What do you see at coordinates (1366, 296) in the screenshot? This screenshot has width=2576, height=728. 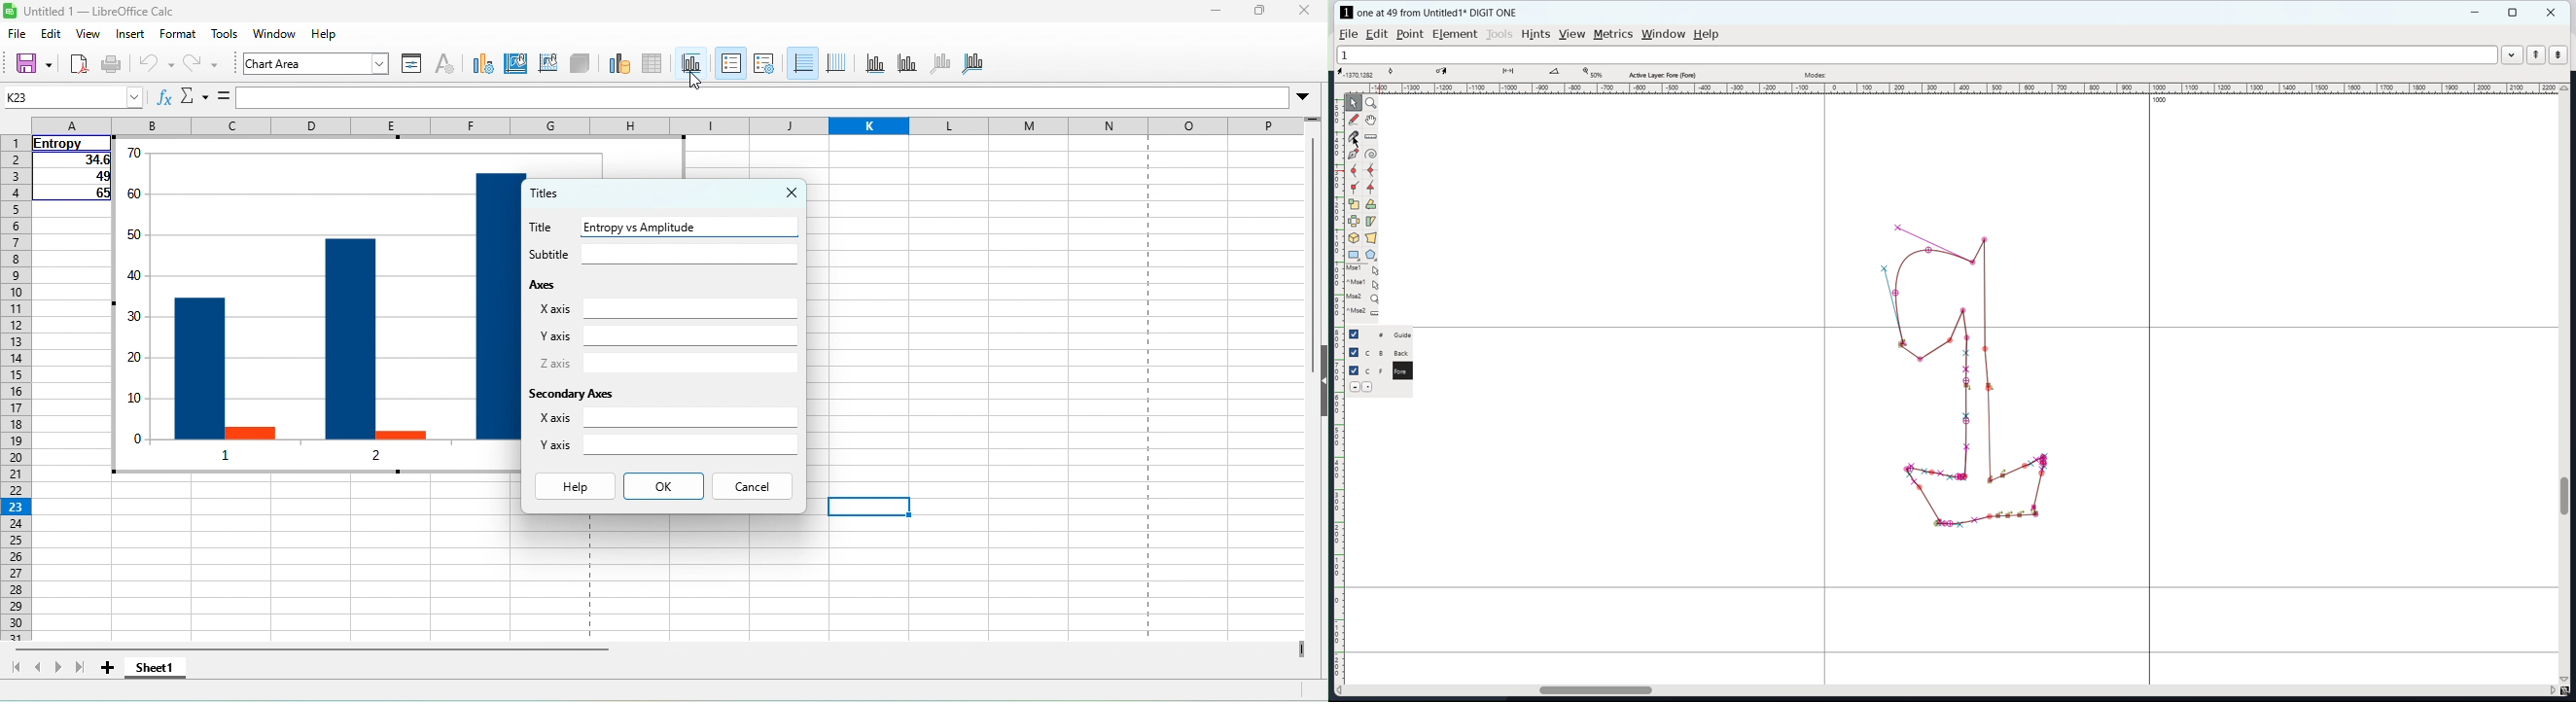 I see `mse2` at bounding box center [1366, 296].